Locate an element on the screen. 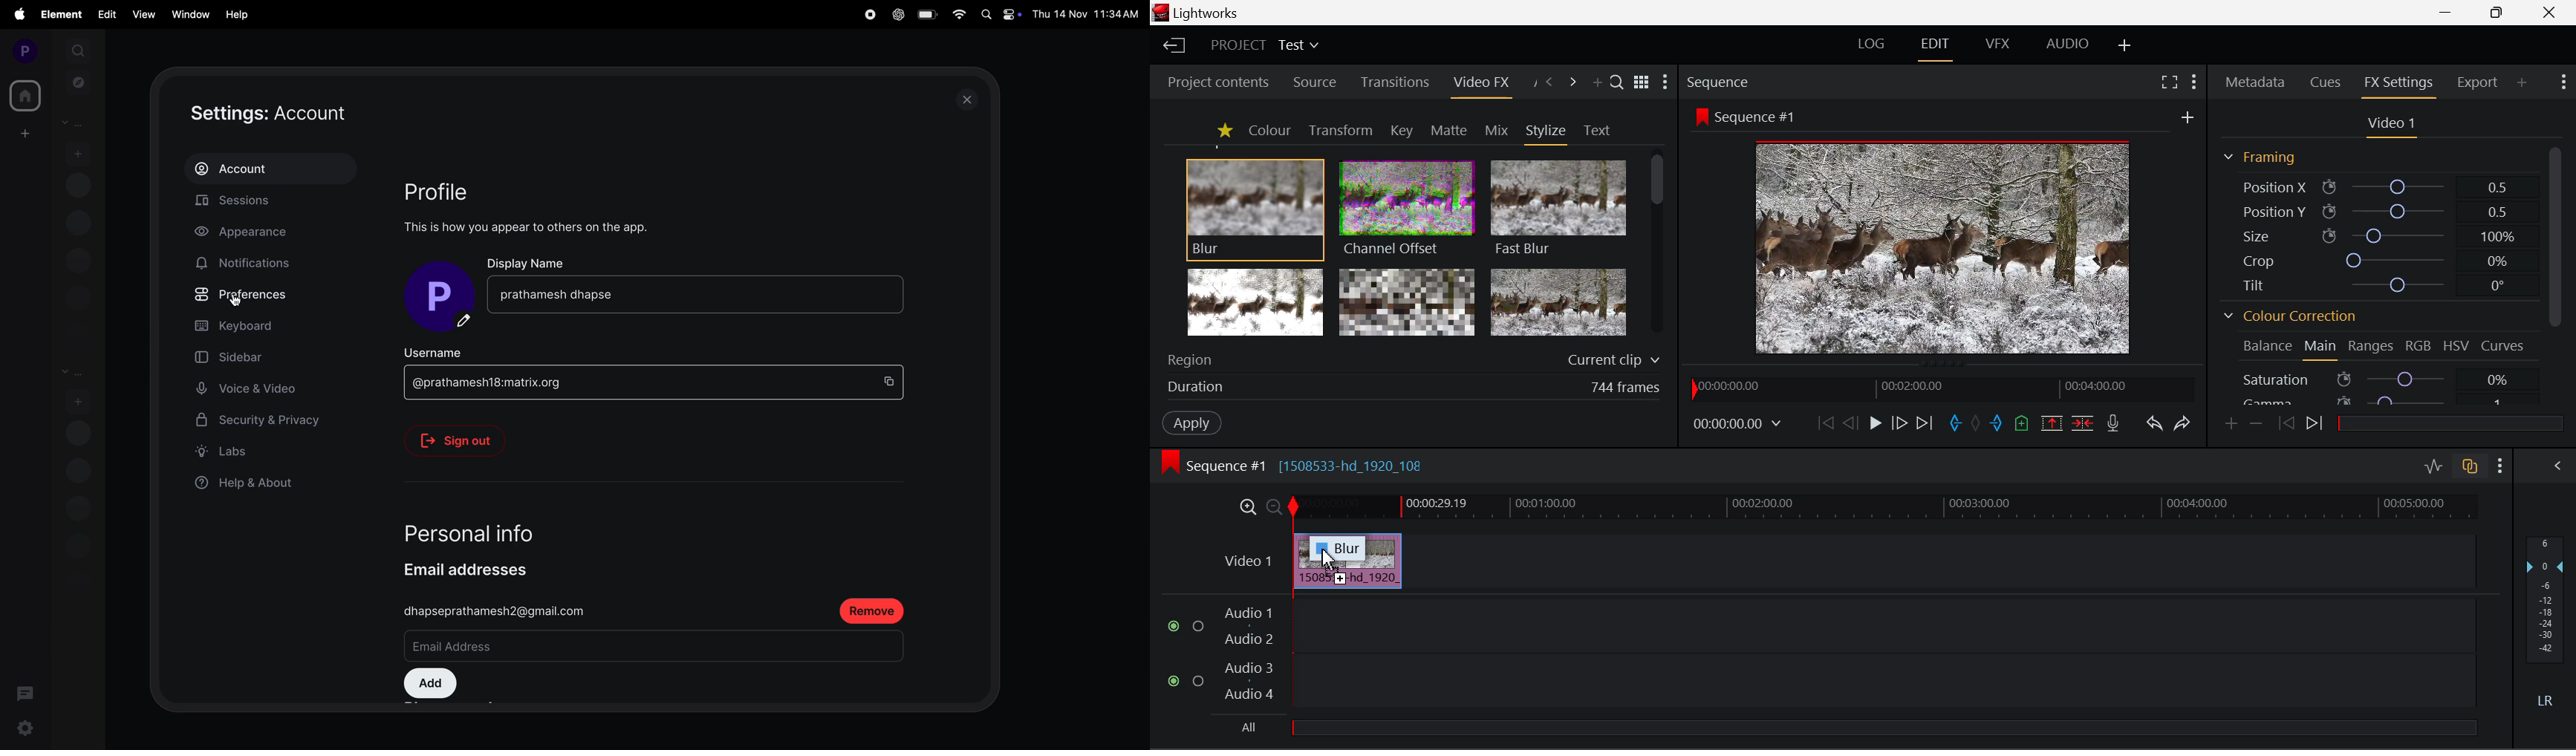  | @prathamesh18:matrix.org is located at coordinates (485, 384).